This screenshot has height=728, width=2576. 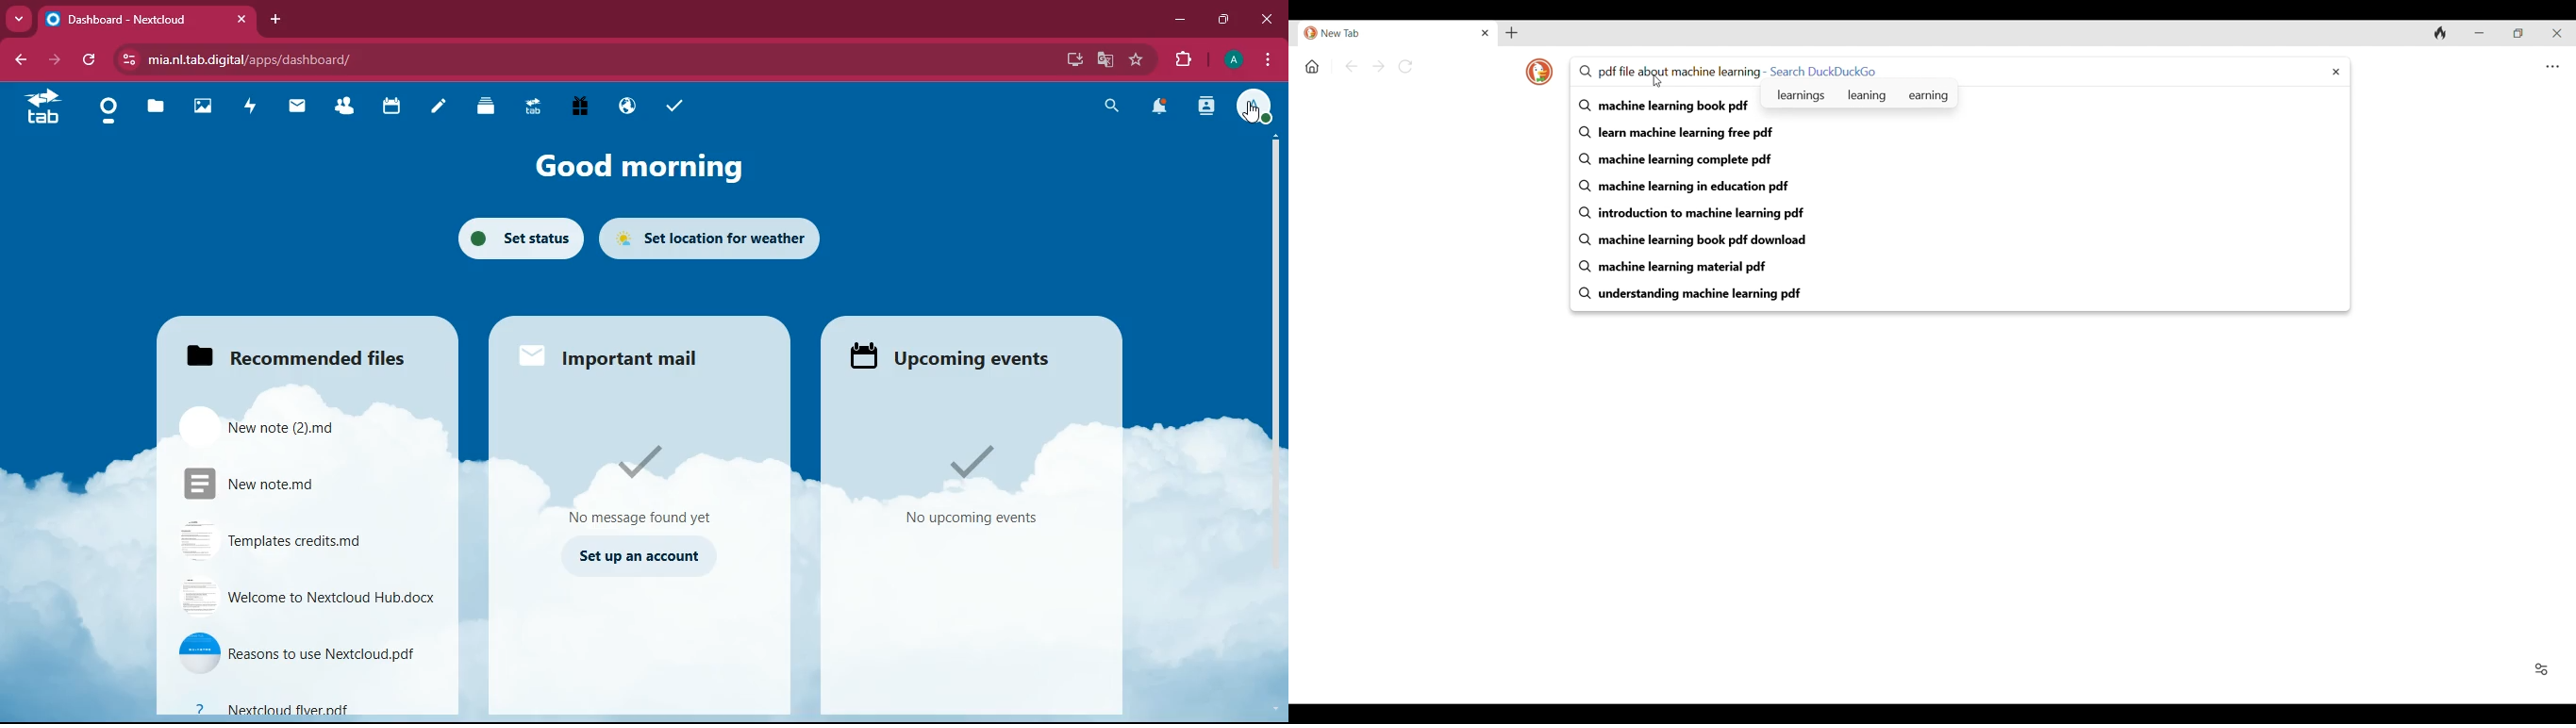 What do you see at coordinates (291, 651) in the screenshot?
I see `file` at bounding box center [291, 651].